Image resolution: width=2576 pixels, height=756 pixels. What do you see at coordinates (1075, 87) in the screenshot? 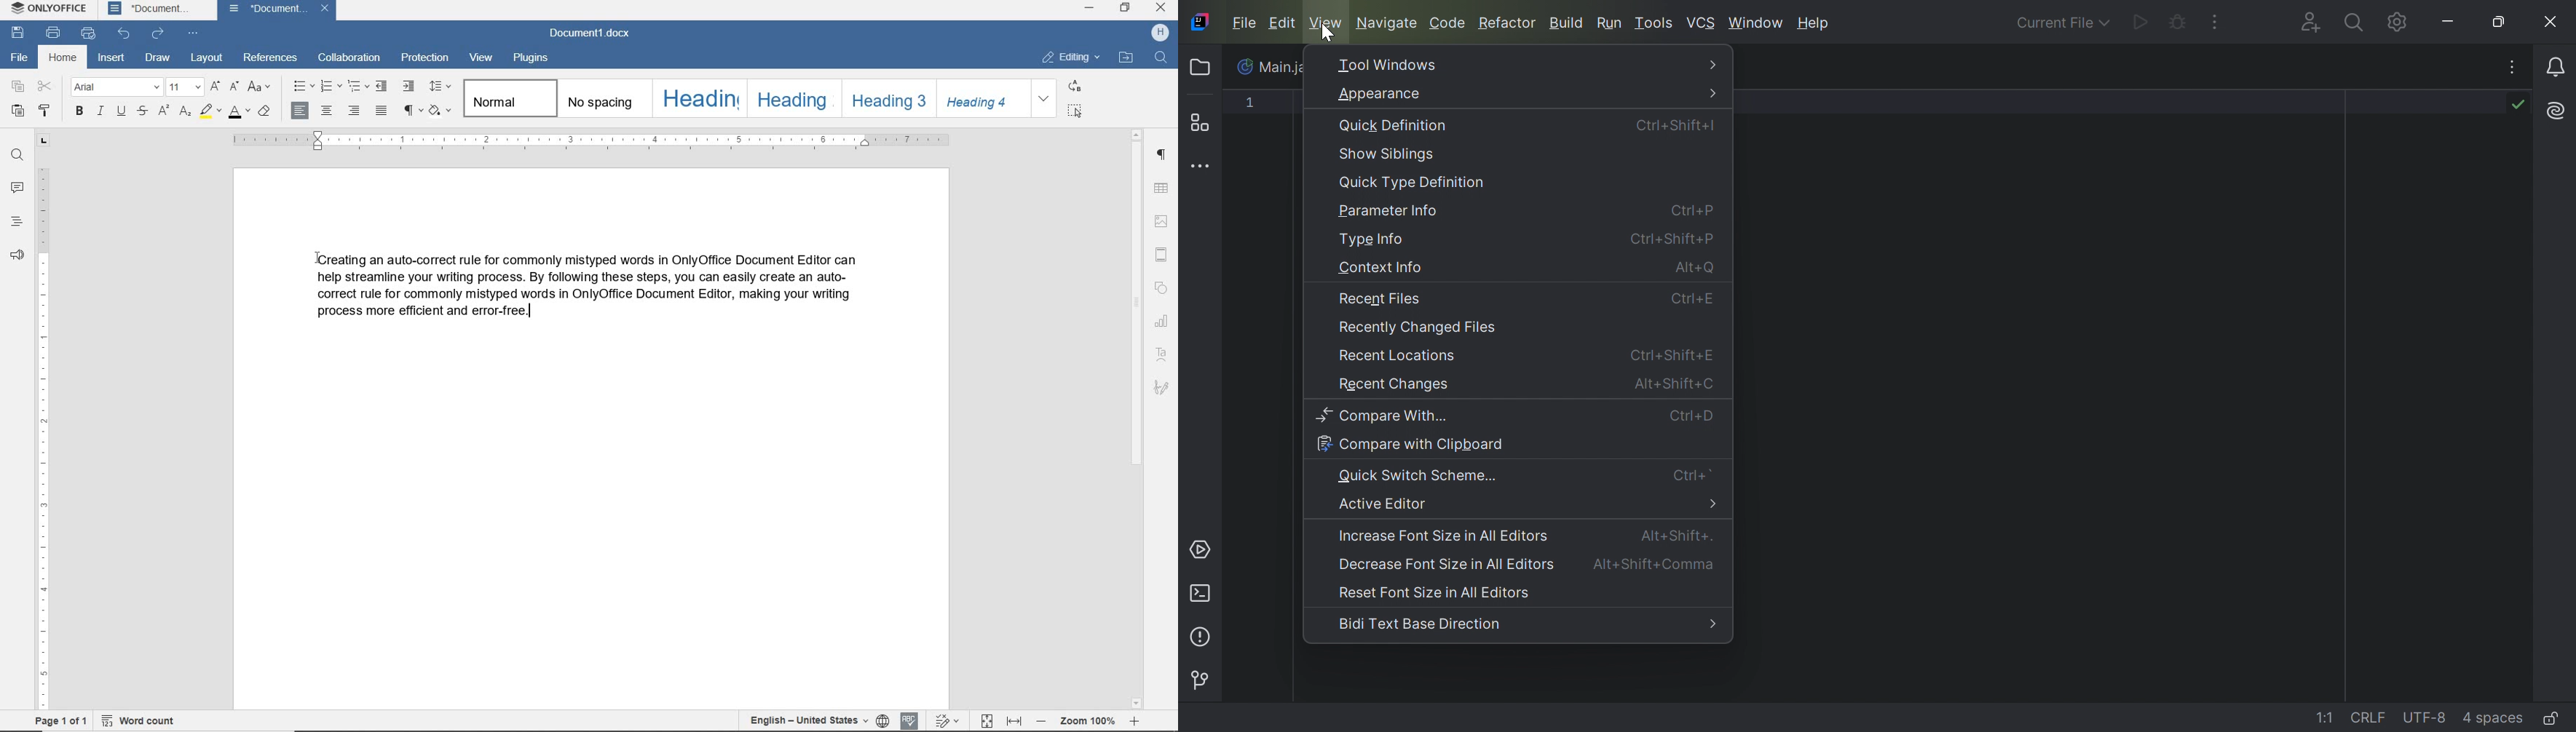
I see `replace` at bounding box center [1075, 87].